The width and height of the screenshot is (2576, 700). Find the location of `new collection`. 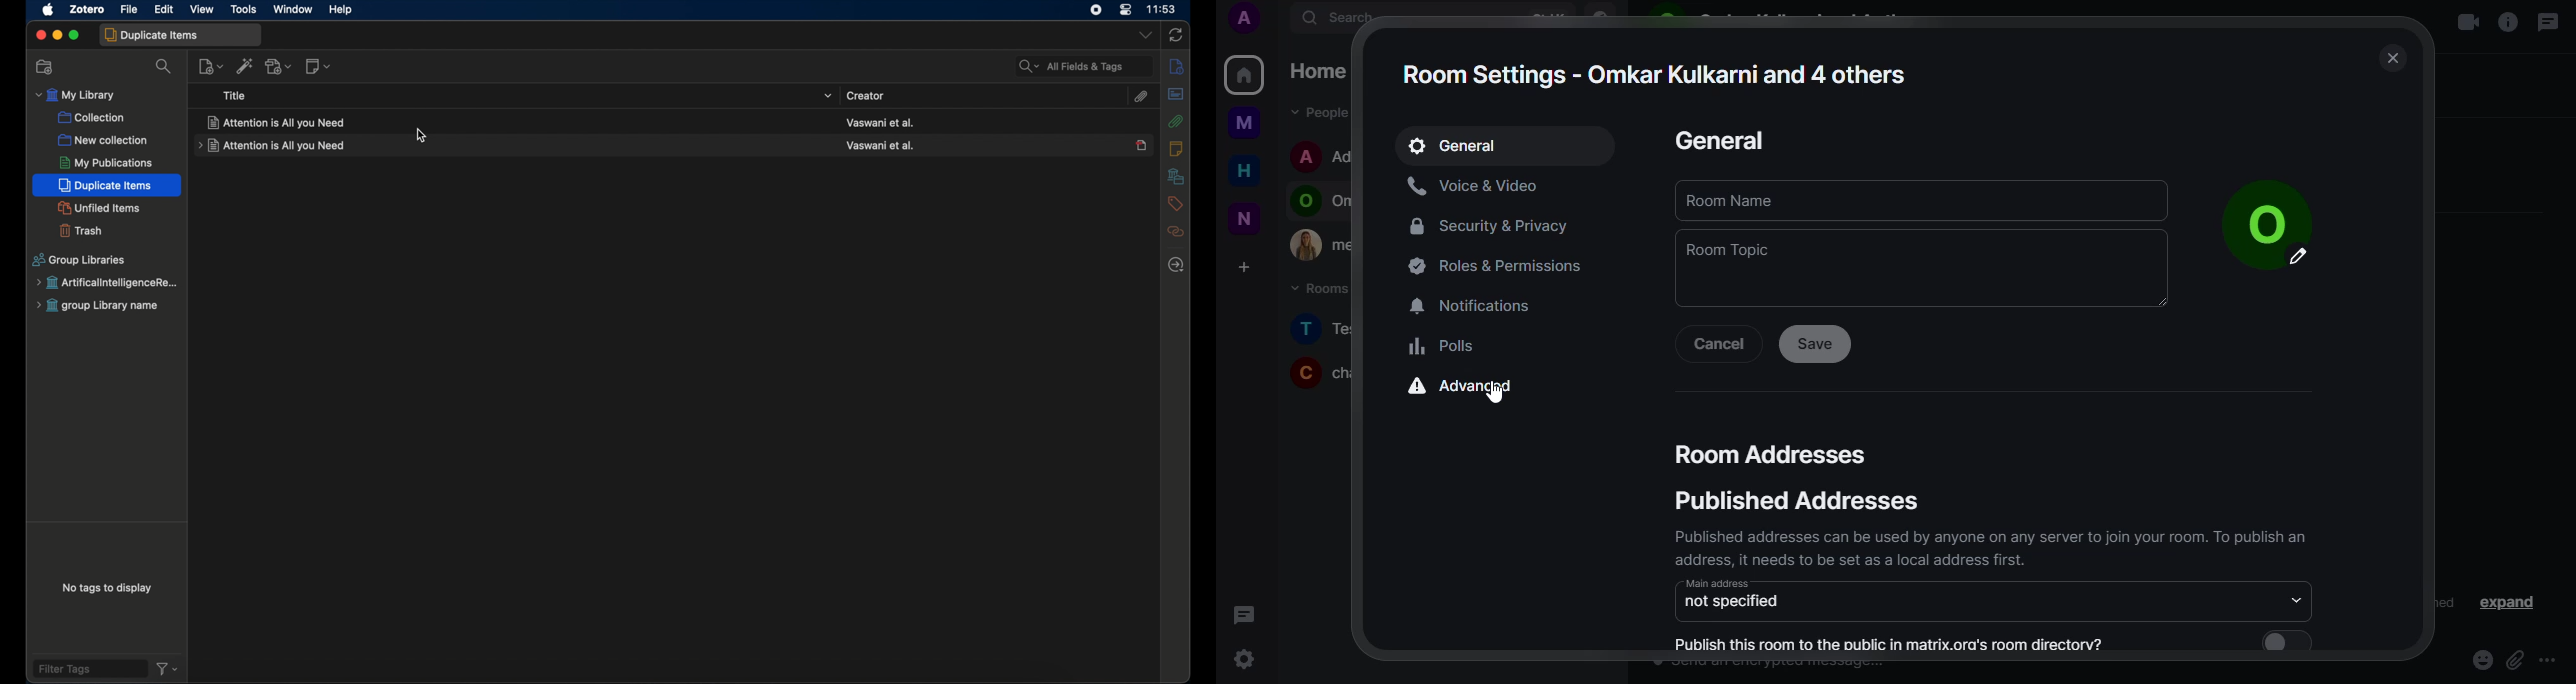

new collection is located at coordinates (45, 68).